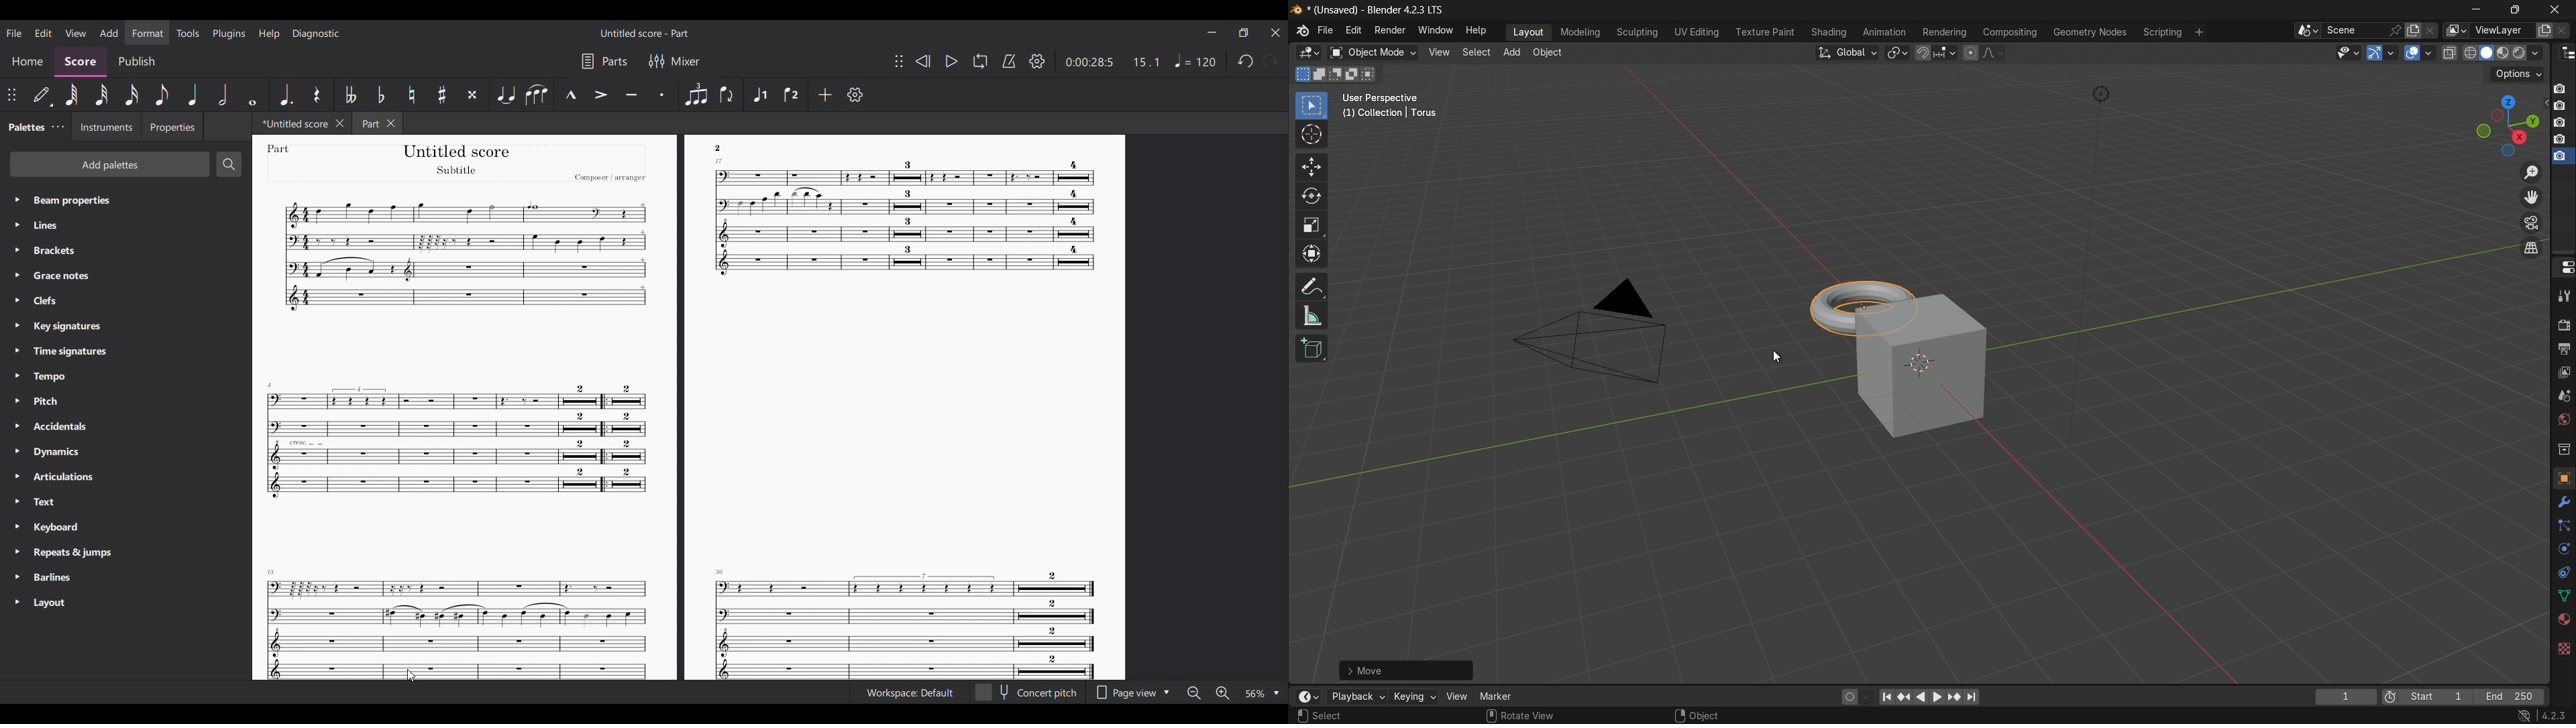 Image resolution: width=2576 pixels, height=728 pixels. Describe the element at coordinates (60, 301) in the screenshot. I see `Clefs` at that location.